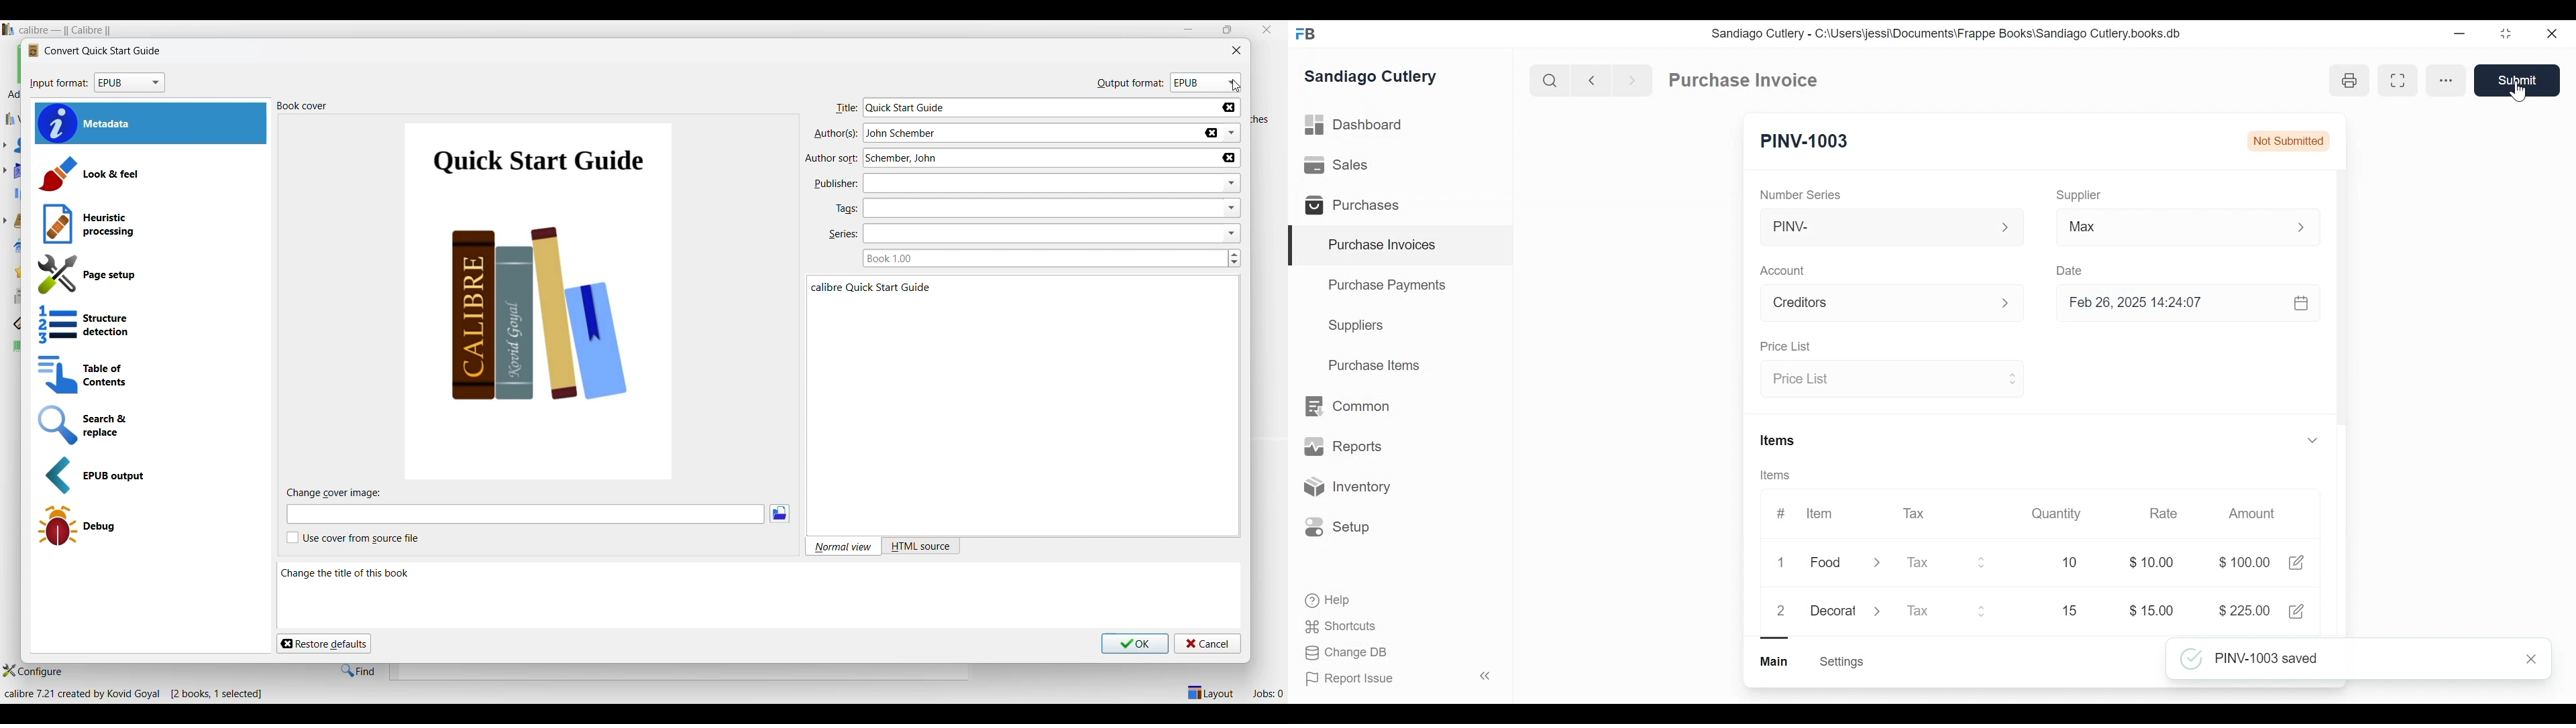  I want to click on Account, so click(1785, 272).